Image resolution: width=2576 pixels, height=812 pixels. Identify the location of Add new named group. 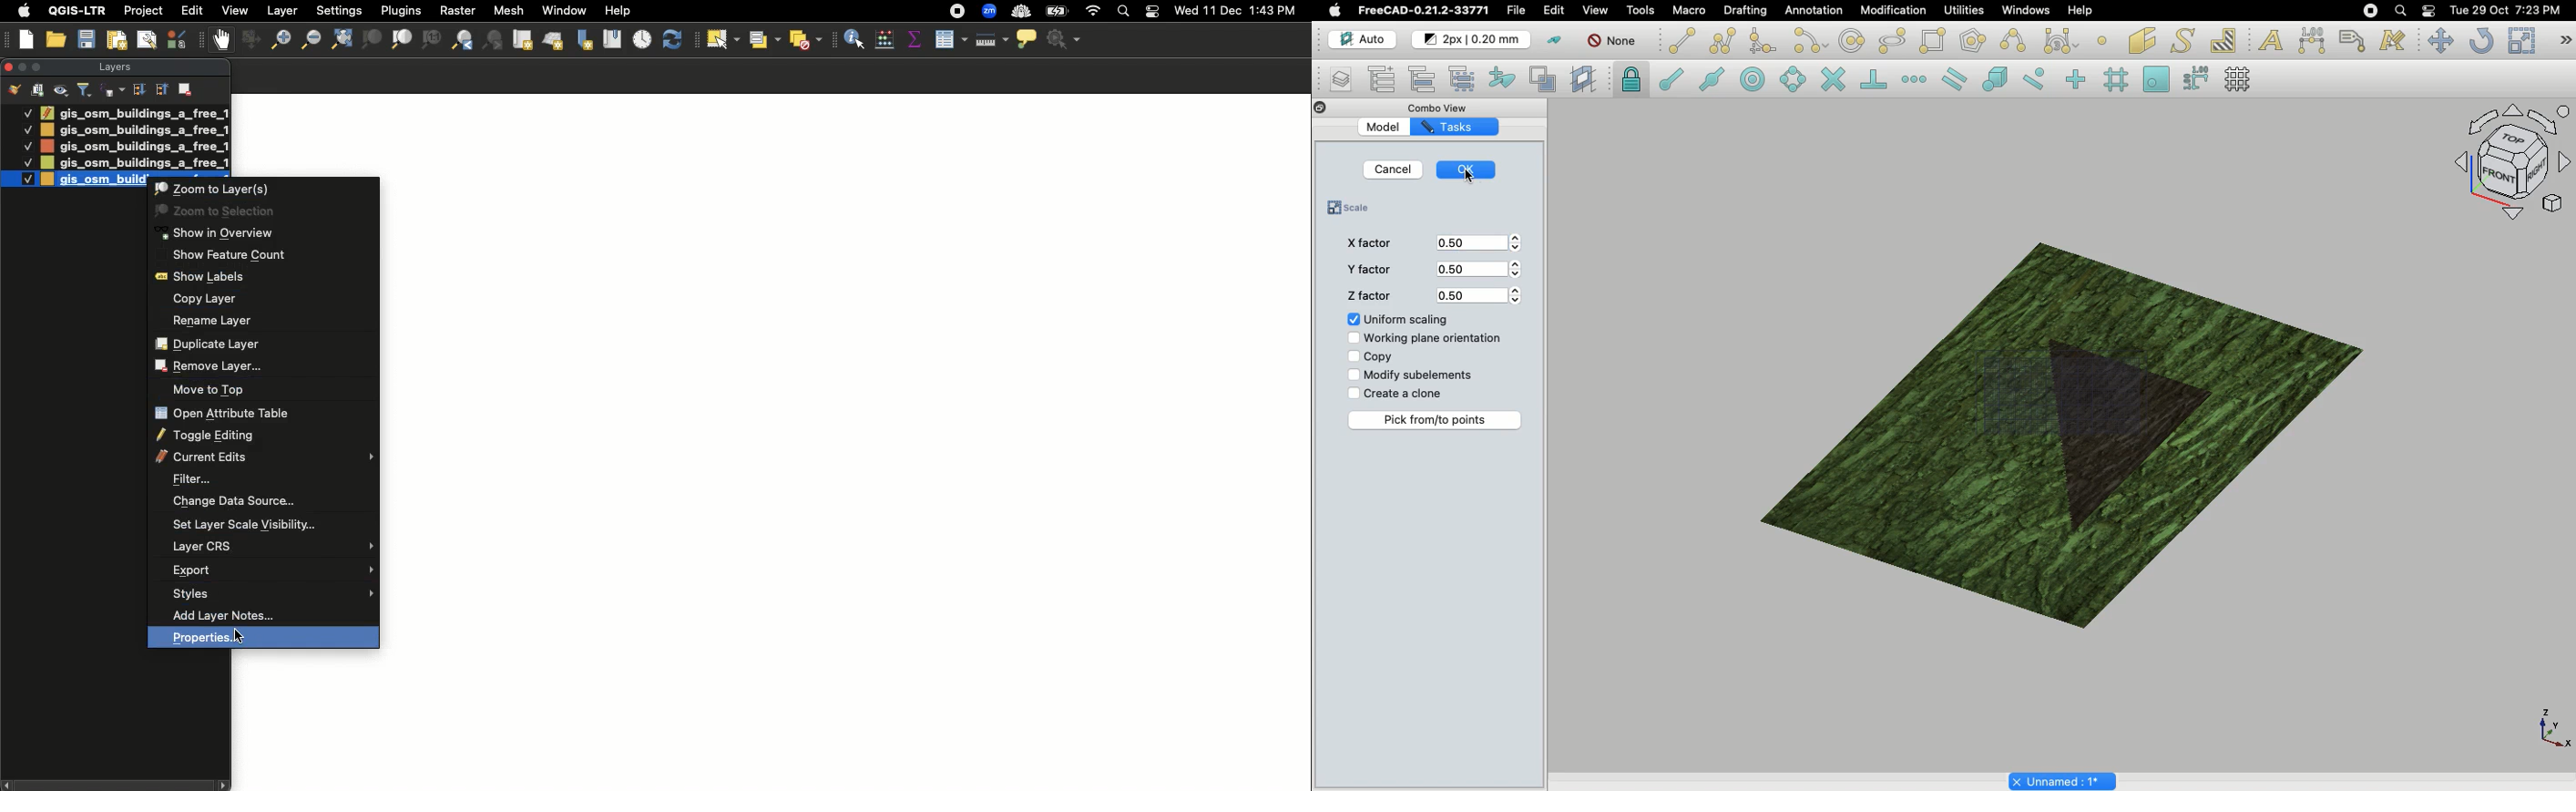
(1383, 78).